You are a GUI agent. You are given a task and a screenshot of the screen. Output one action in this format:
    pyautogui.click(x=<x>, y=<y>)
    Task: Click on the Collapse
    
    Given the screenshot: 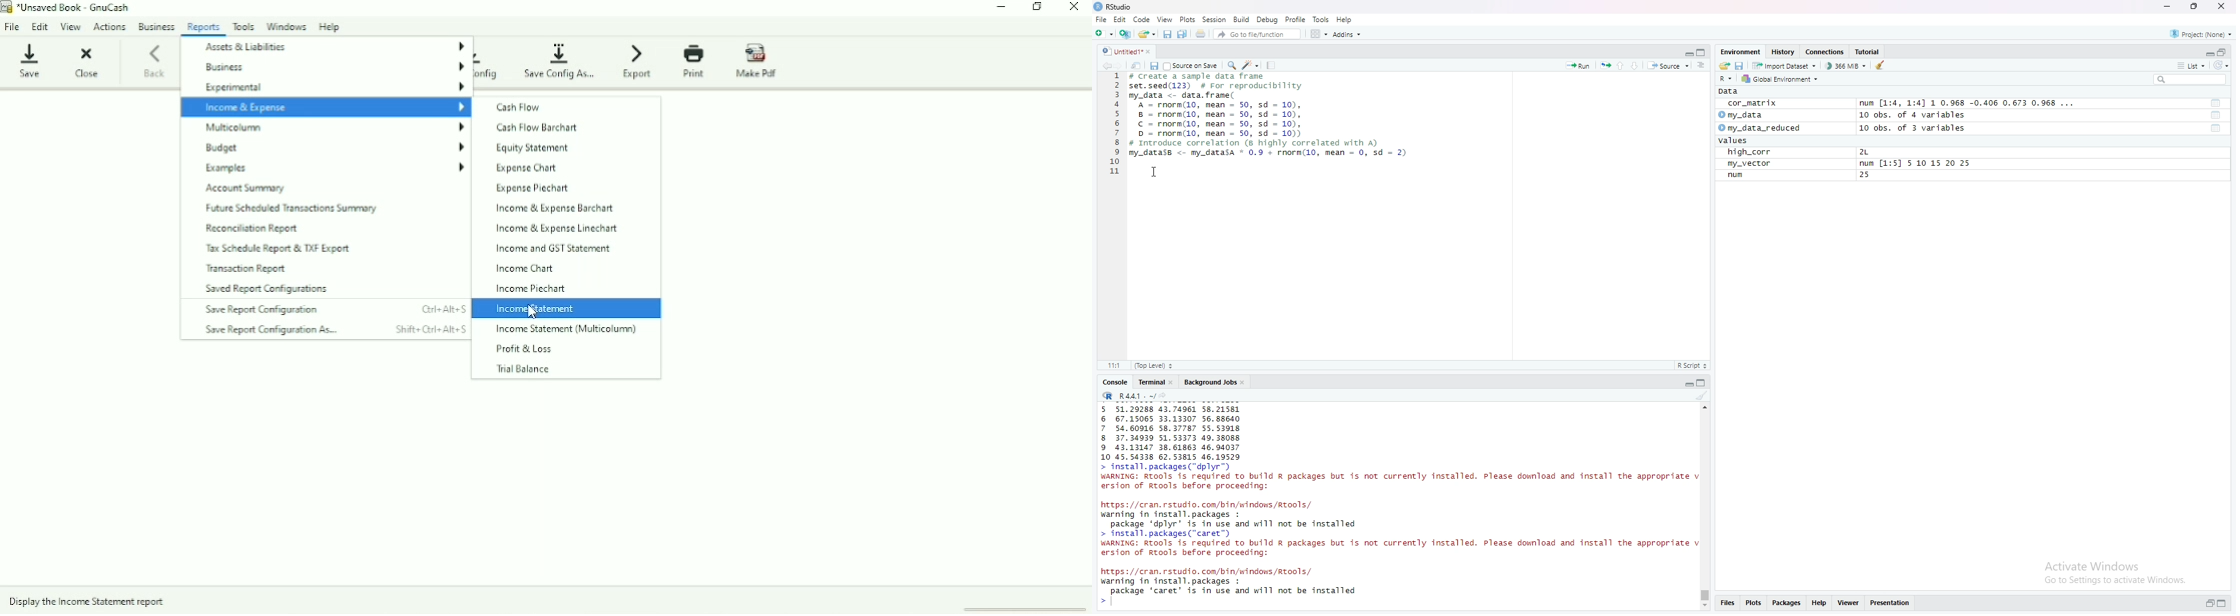 What is the action you would take?
    pyautogui.click(x=1688, y=54)
    